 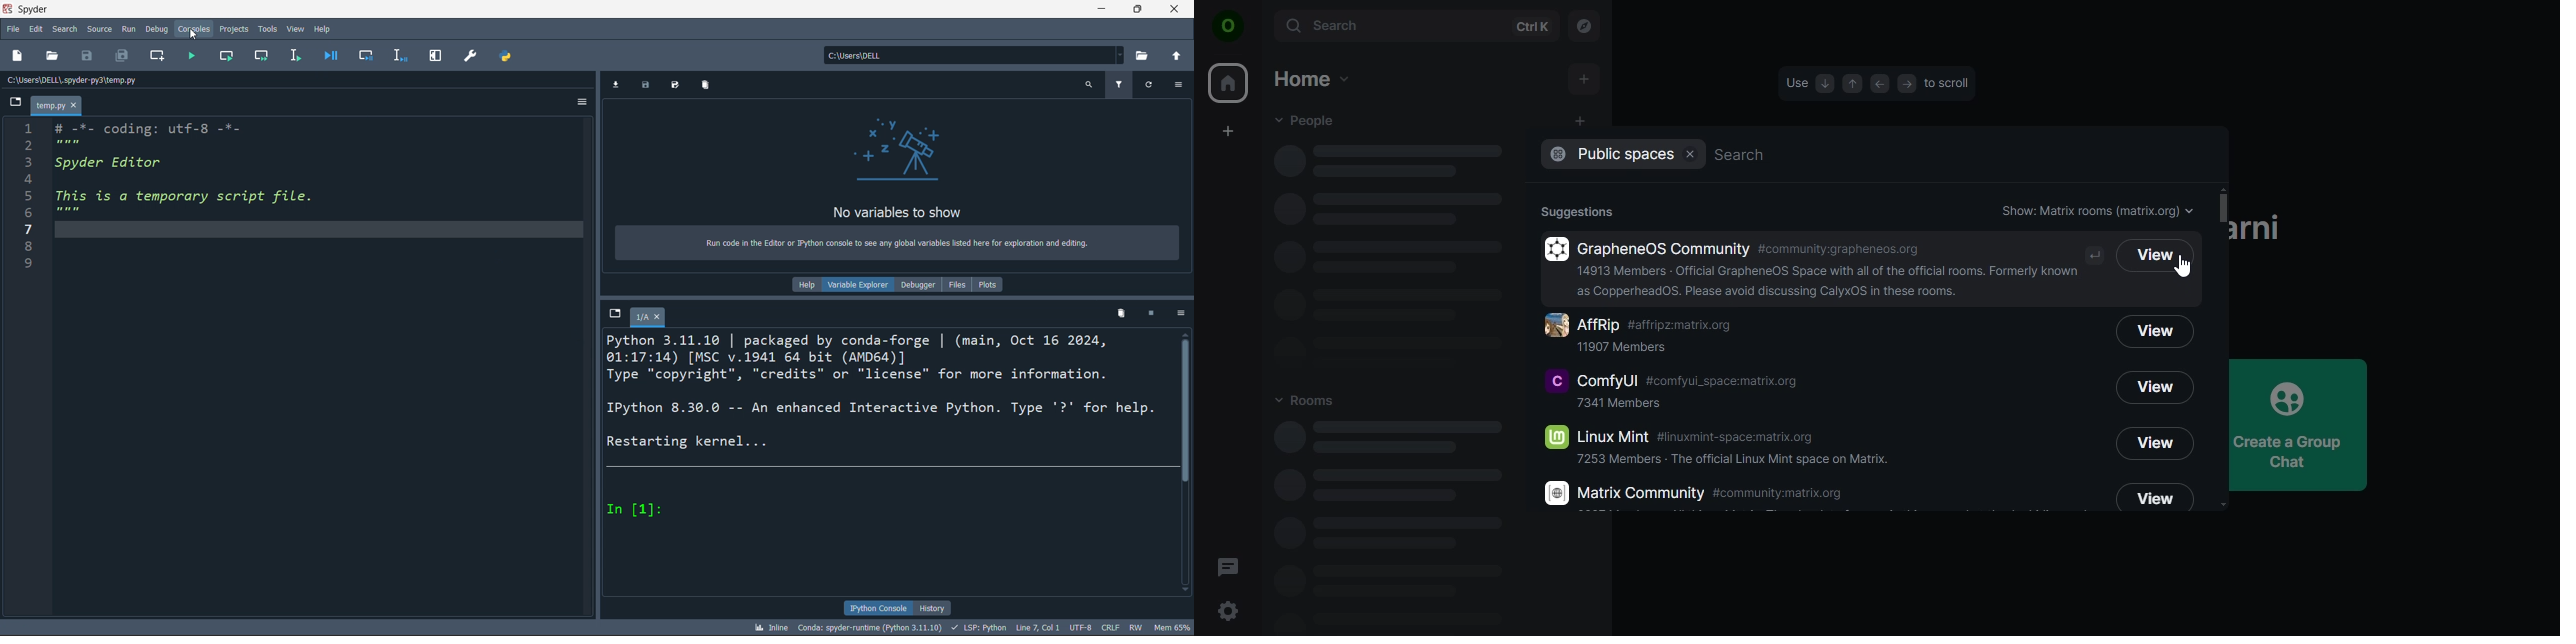 What do you see at coordinates (1262, 28) in the screenshot?
I see `expand` at bounding box center [1262, 28].